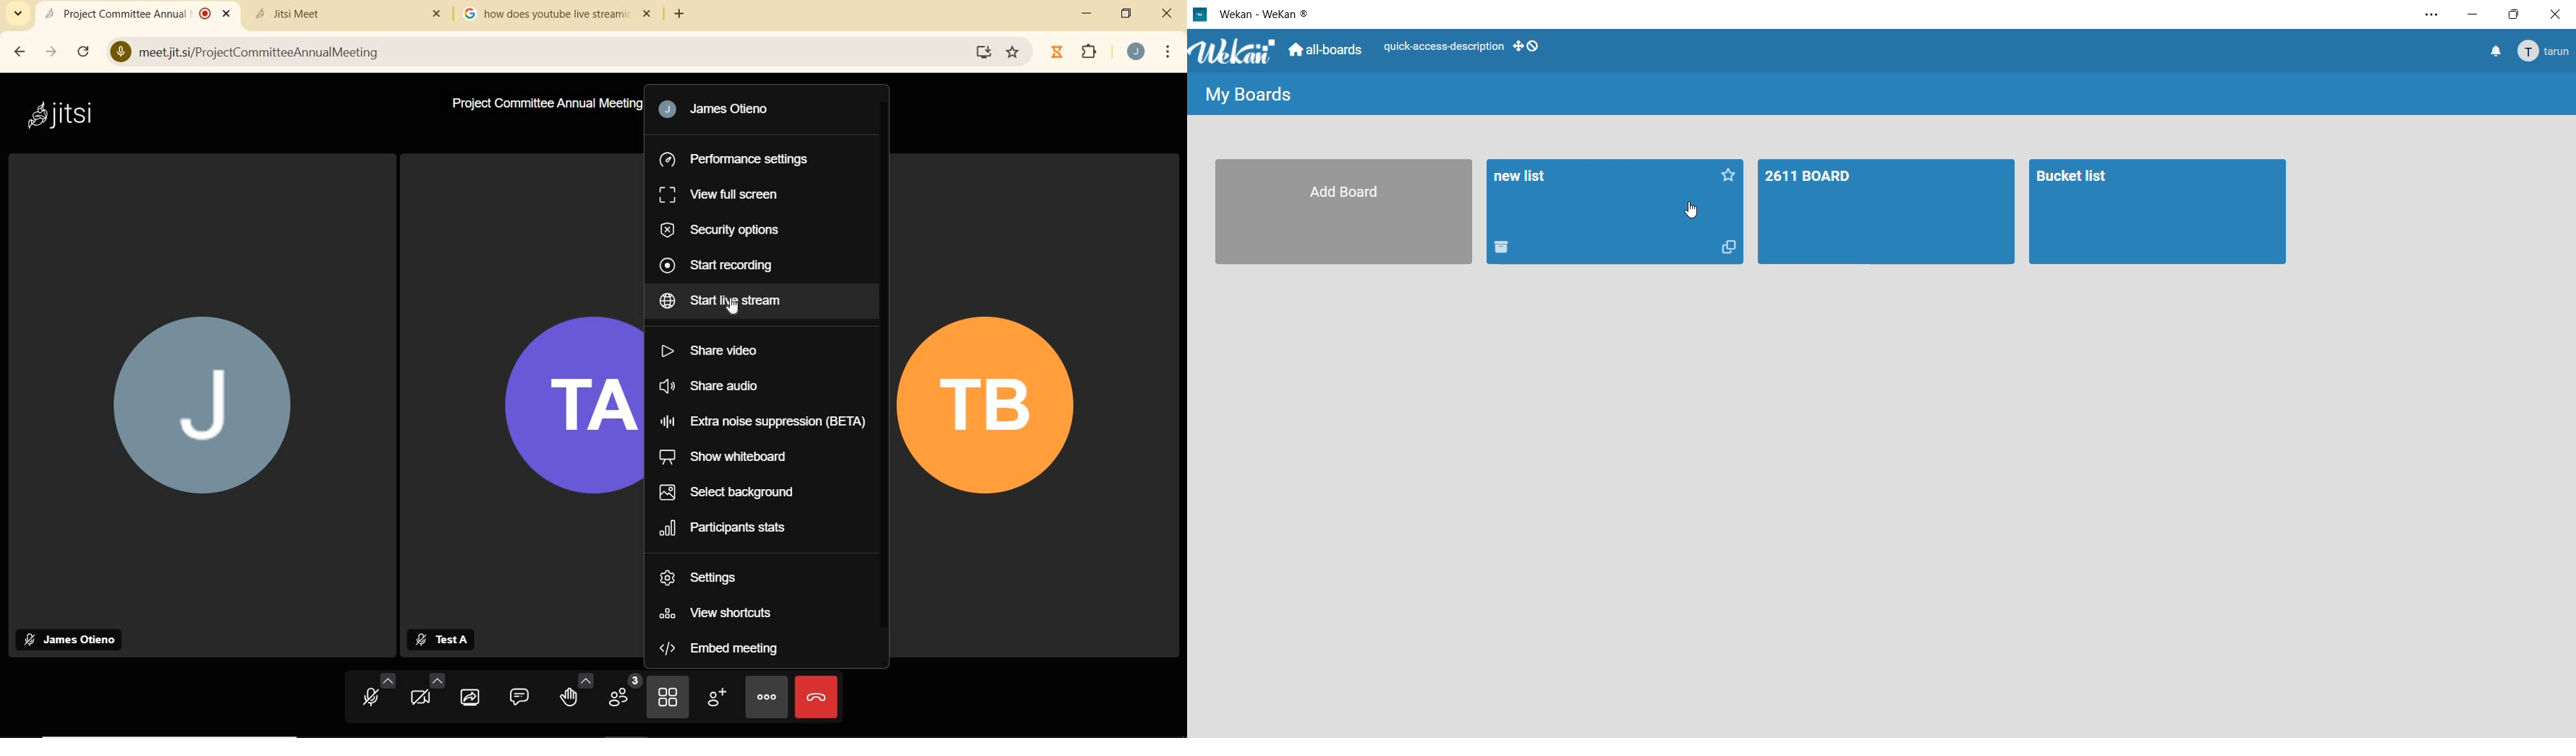 The image size is (2576, 756). Describe the element at coordinates (668, 698) in the screenshot. I see `toggle tile view` at that location.